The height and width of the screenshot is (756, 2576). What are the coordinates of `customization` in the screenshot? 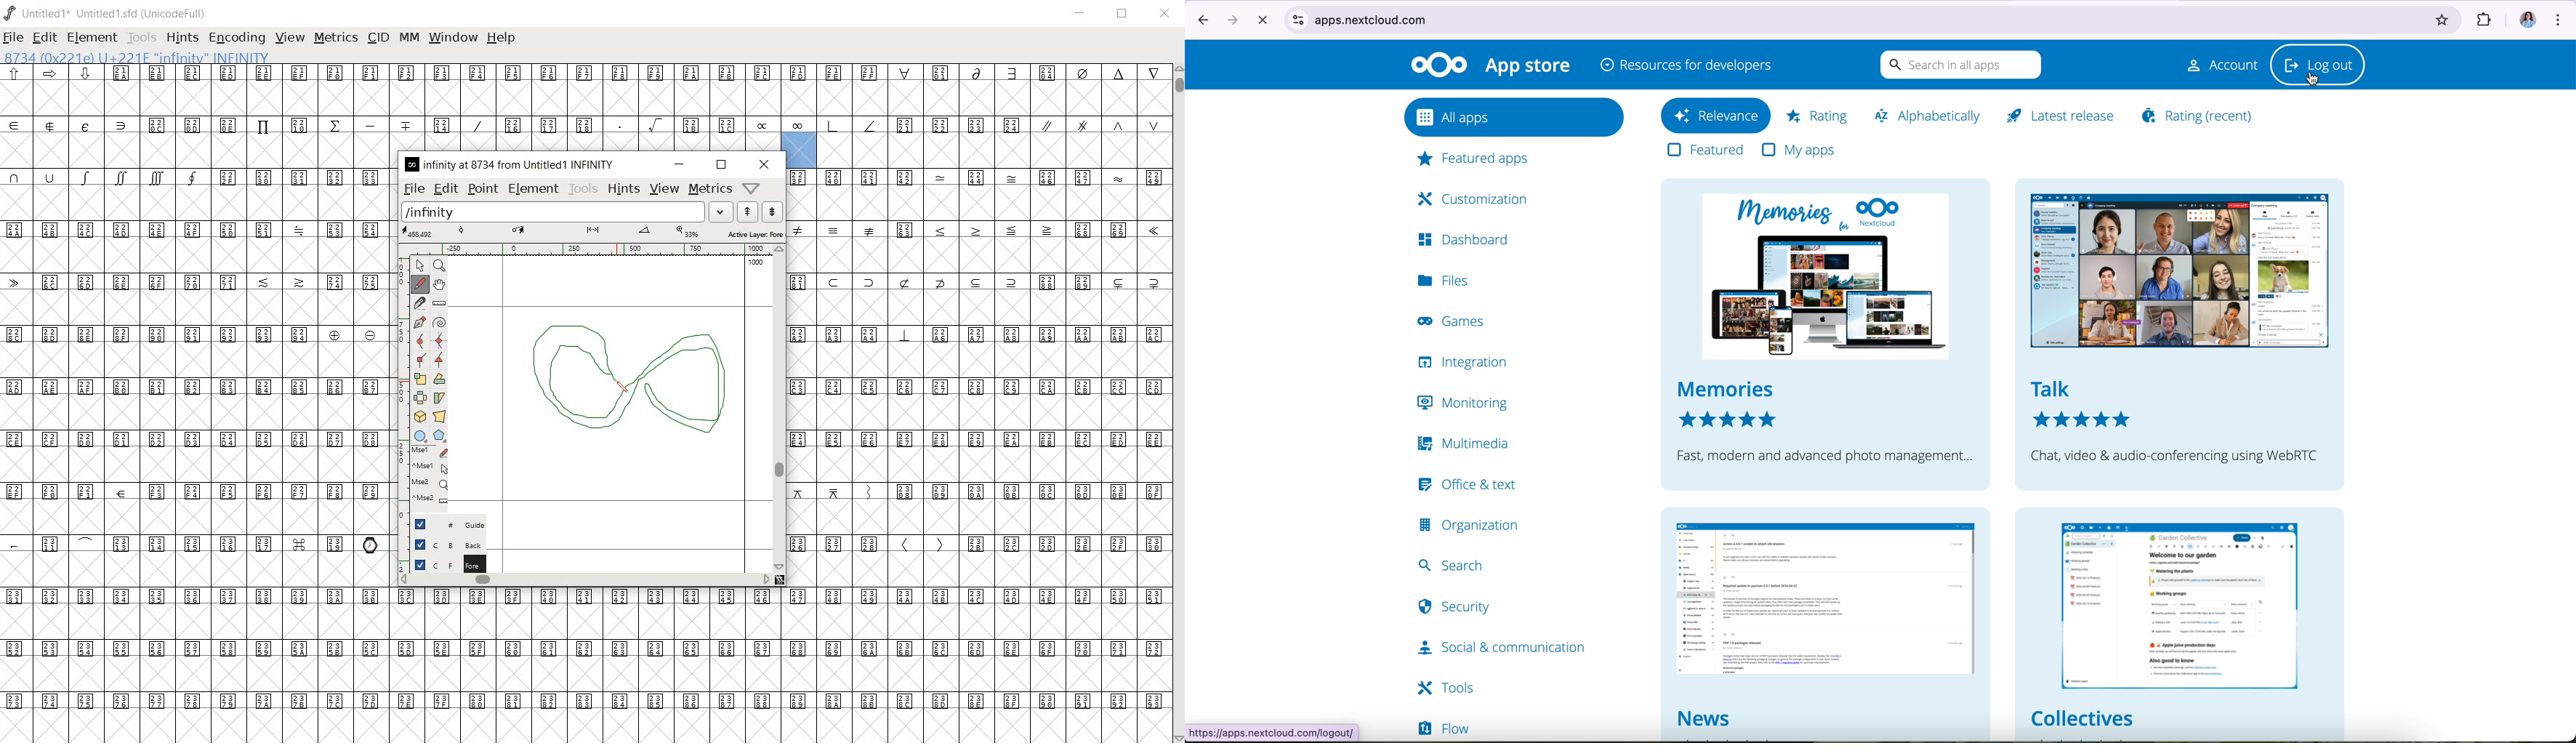 It's located at (1470, 199).